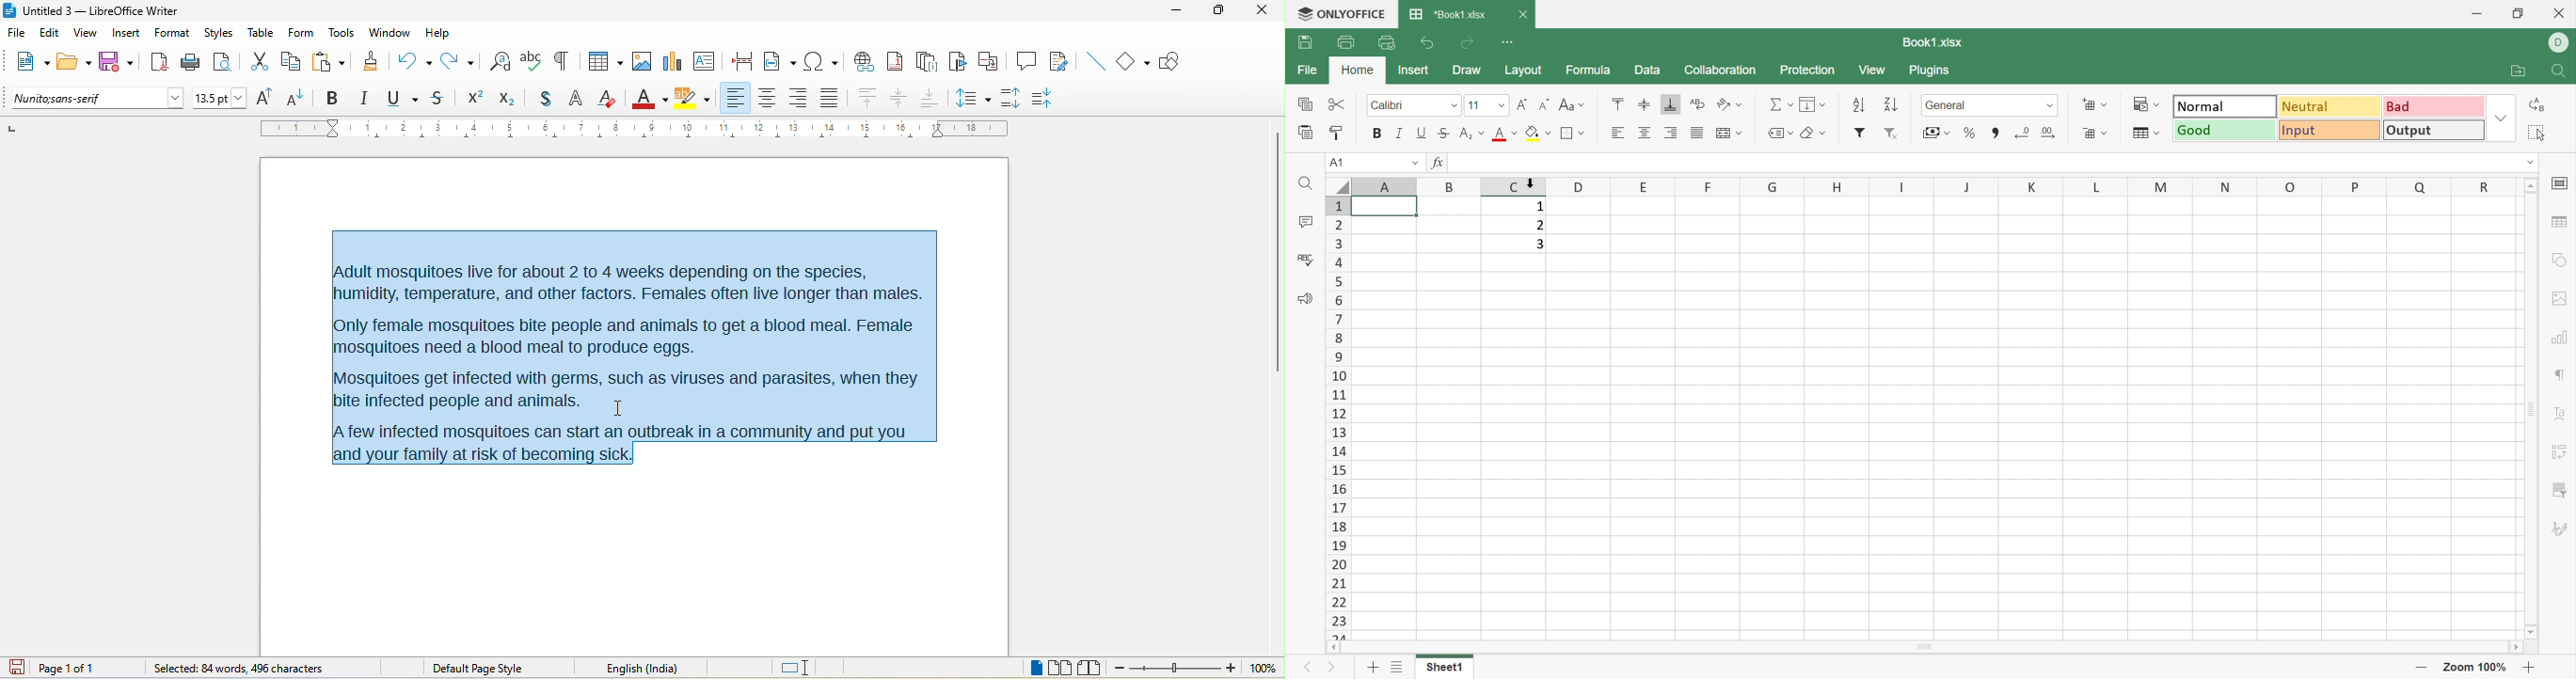  What do you see at coordinates (328, 62) in the screenshot?
I see `paste` at bounding box center [328, 62].